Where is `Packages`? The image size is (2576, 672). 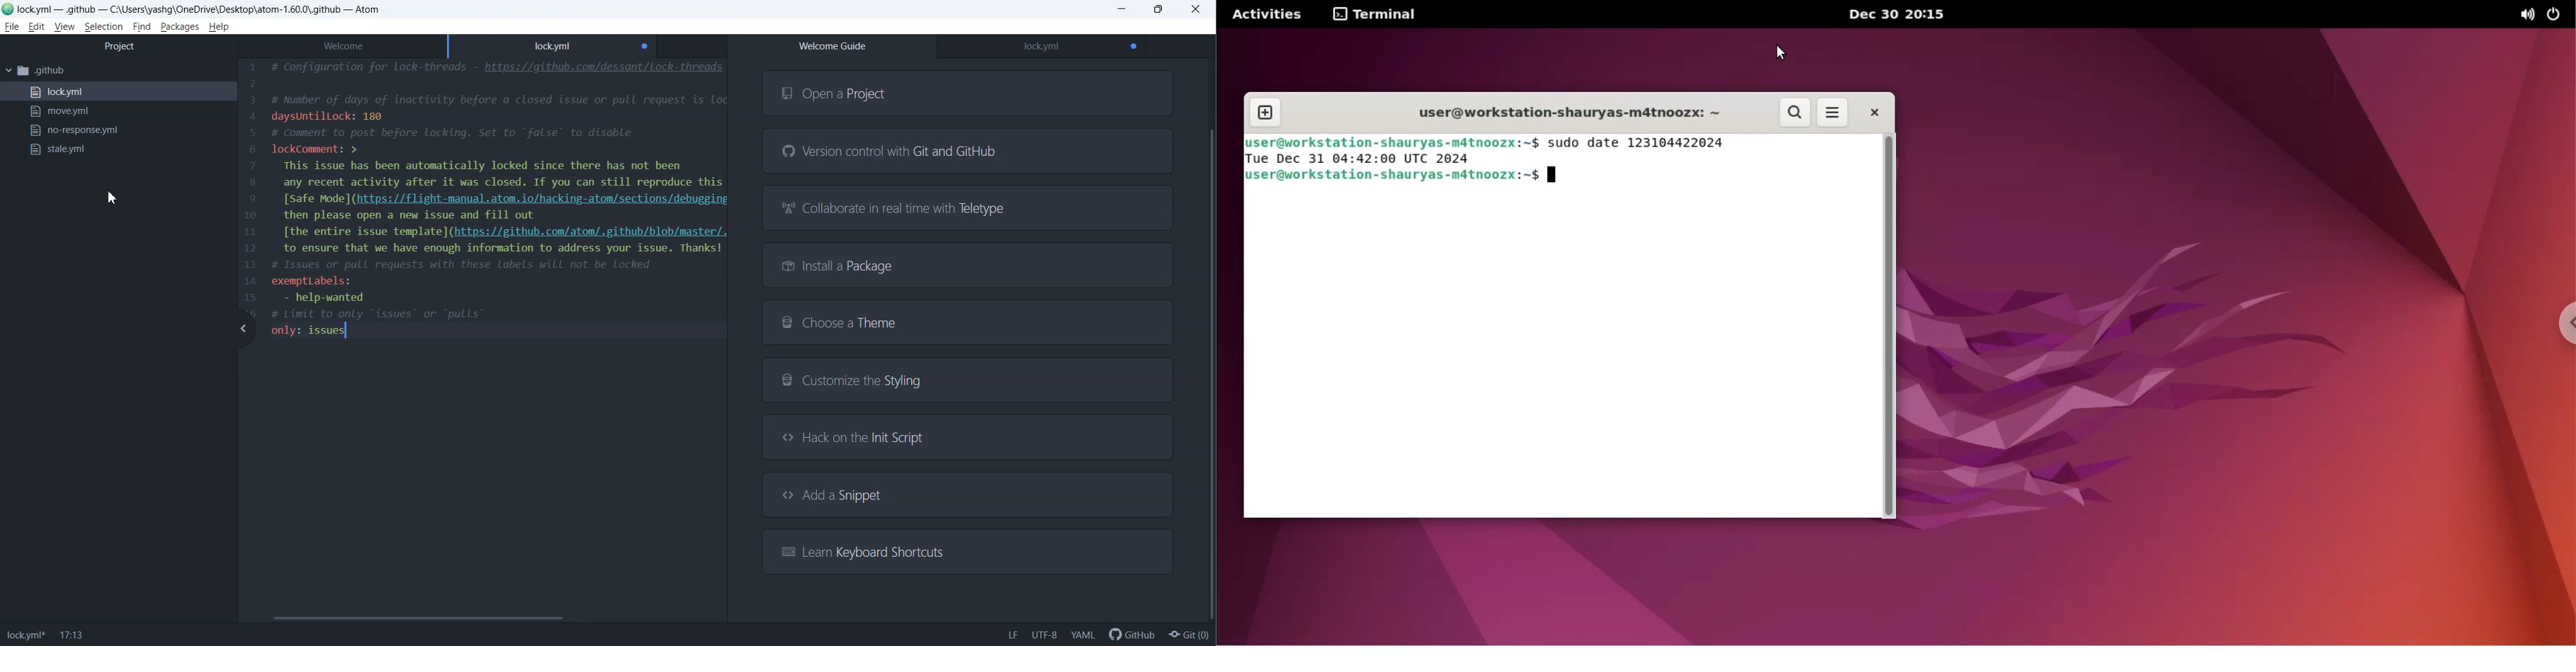 Packages is located at coordinates (181, 27).